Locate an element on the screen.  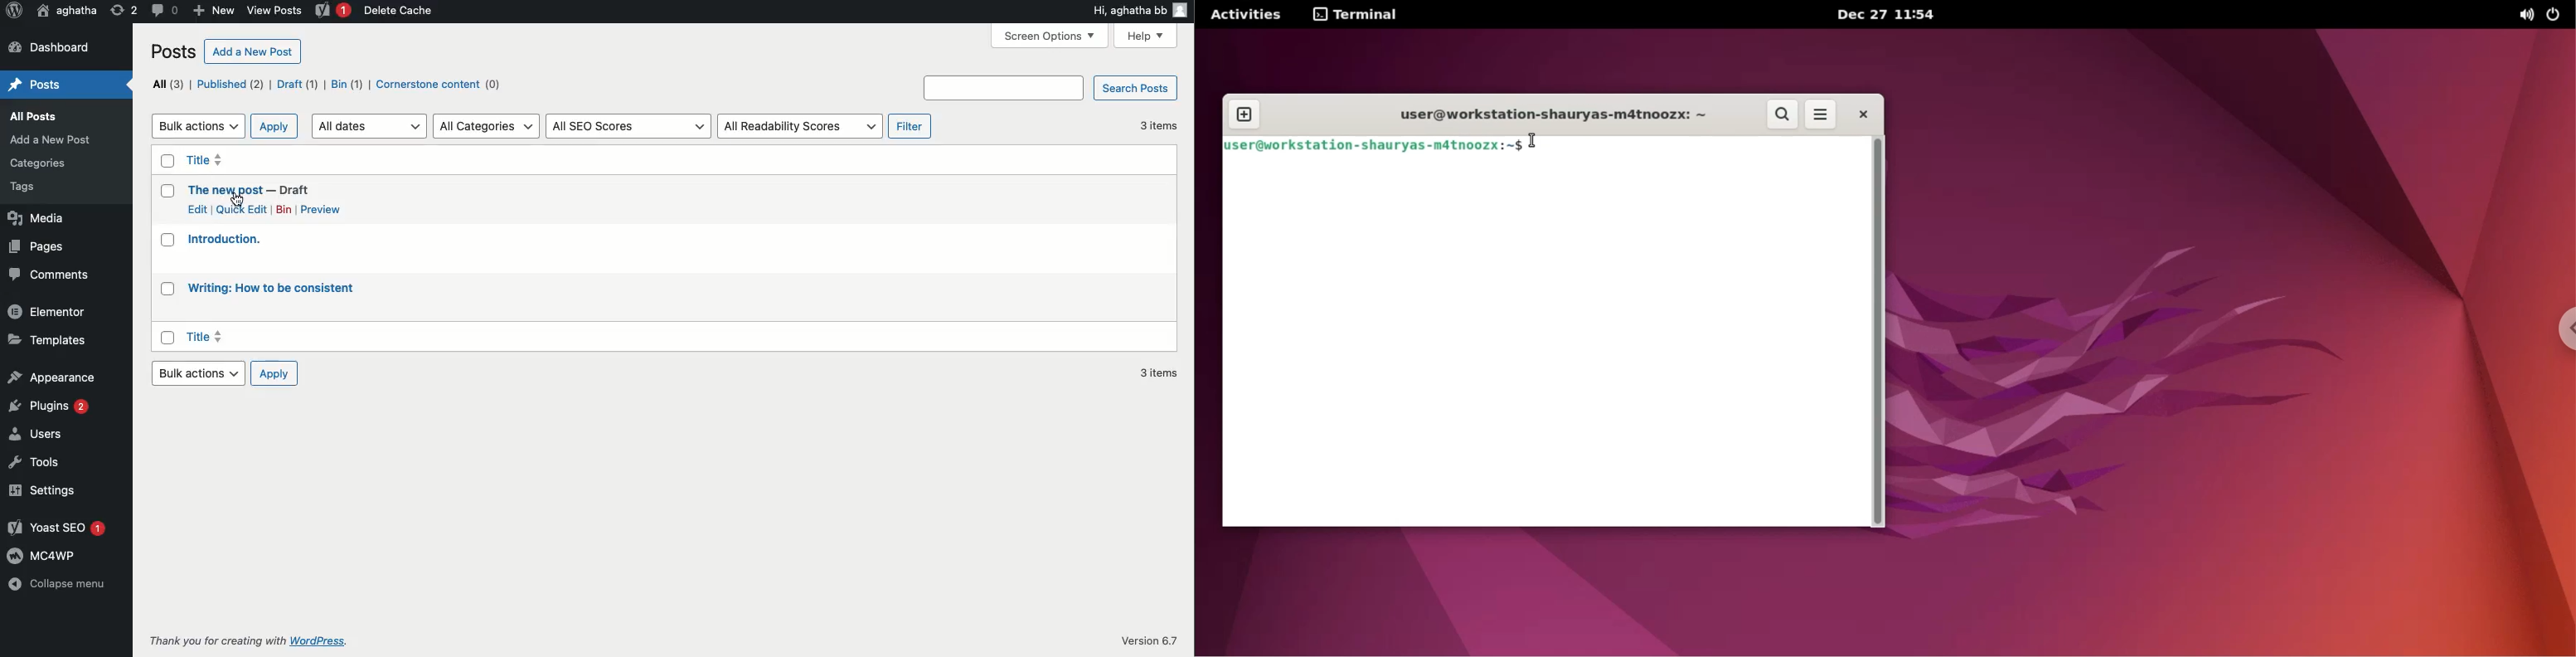
Wordpress logo is located at coordinates (16, 10).